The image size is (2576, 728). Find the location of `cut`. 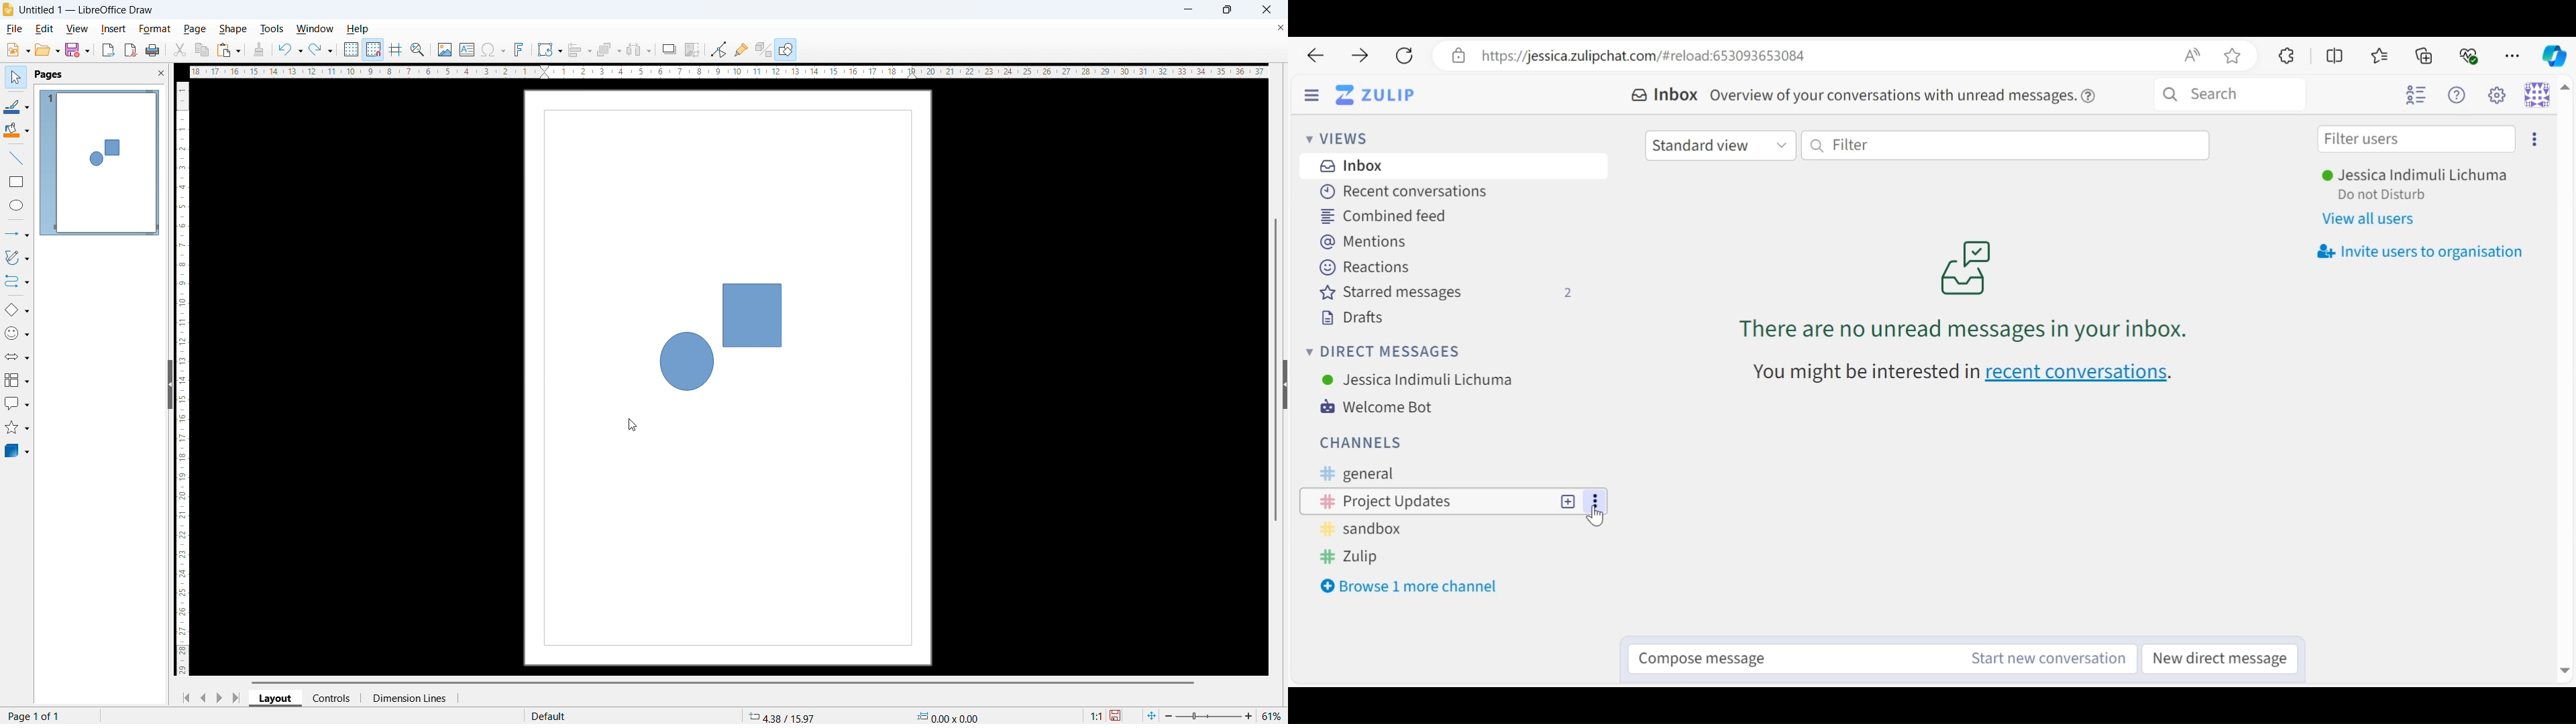

cut is located at coordinates (180, 50).